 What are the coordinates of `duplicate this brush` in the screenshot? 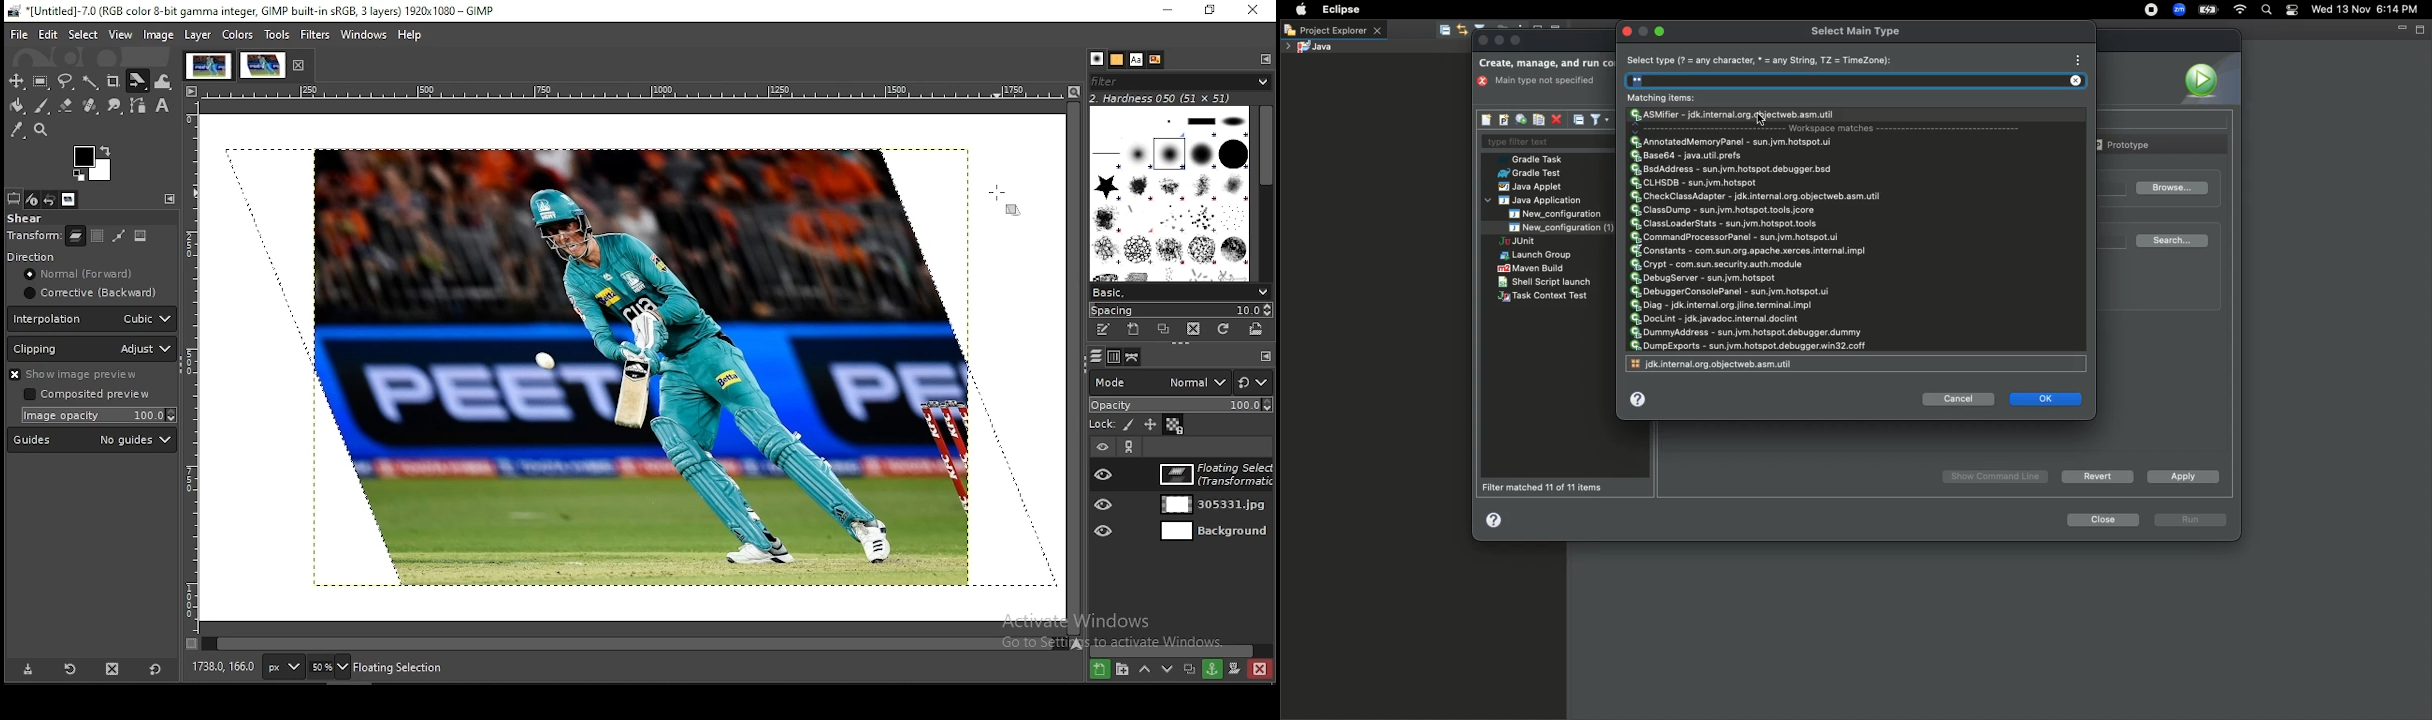 It's located at (1163, 329).